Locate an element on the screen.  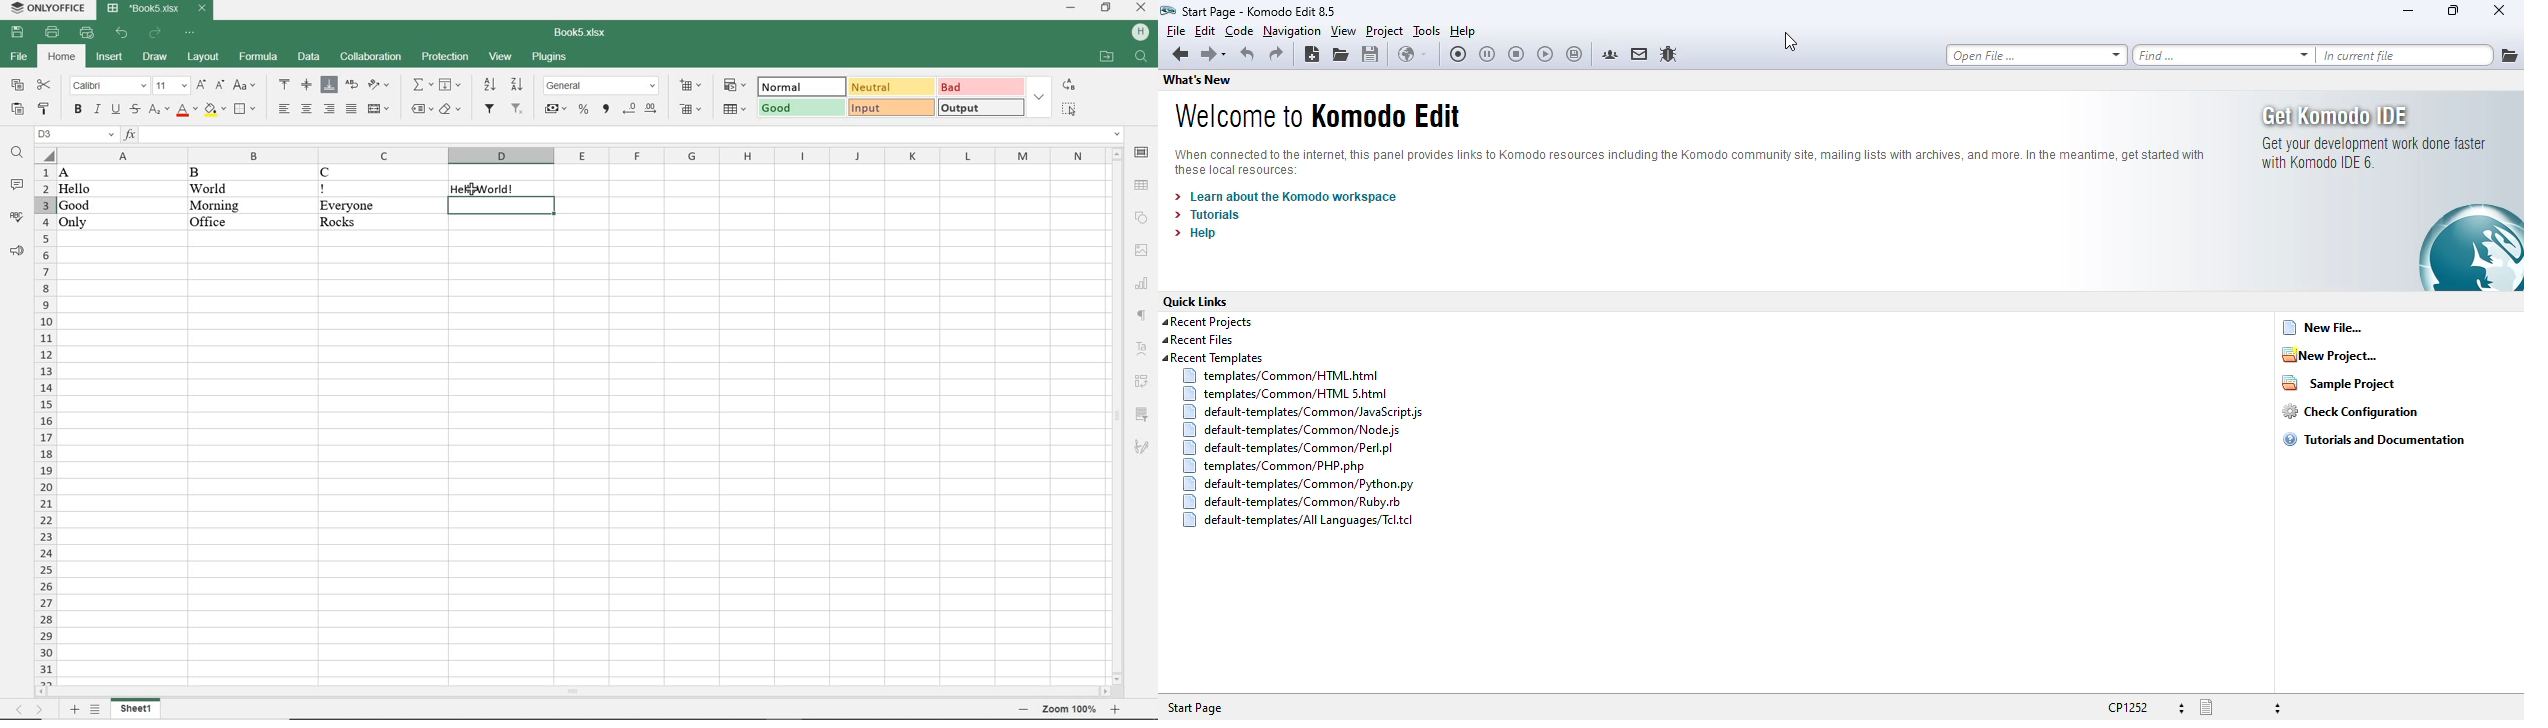
SELECT ALL is located at coordinates (1070, 110).